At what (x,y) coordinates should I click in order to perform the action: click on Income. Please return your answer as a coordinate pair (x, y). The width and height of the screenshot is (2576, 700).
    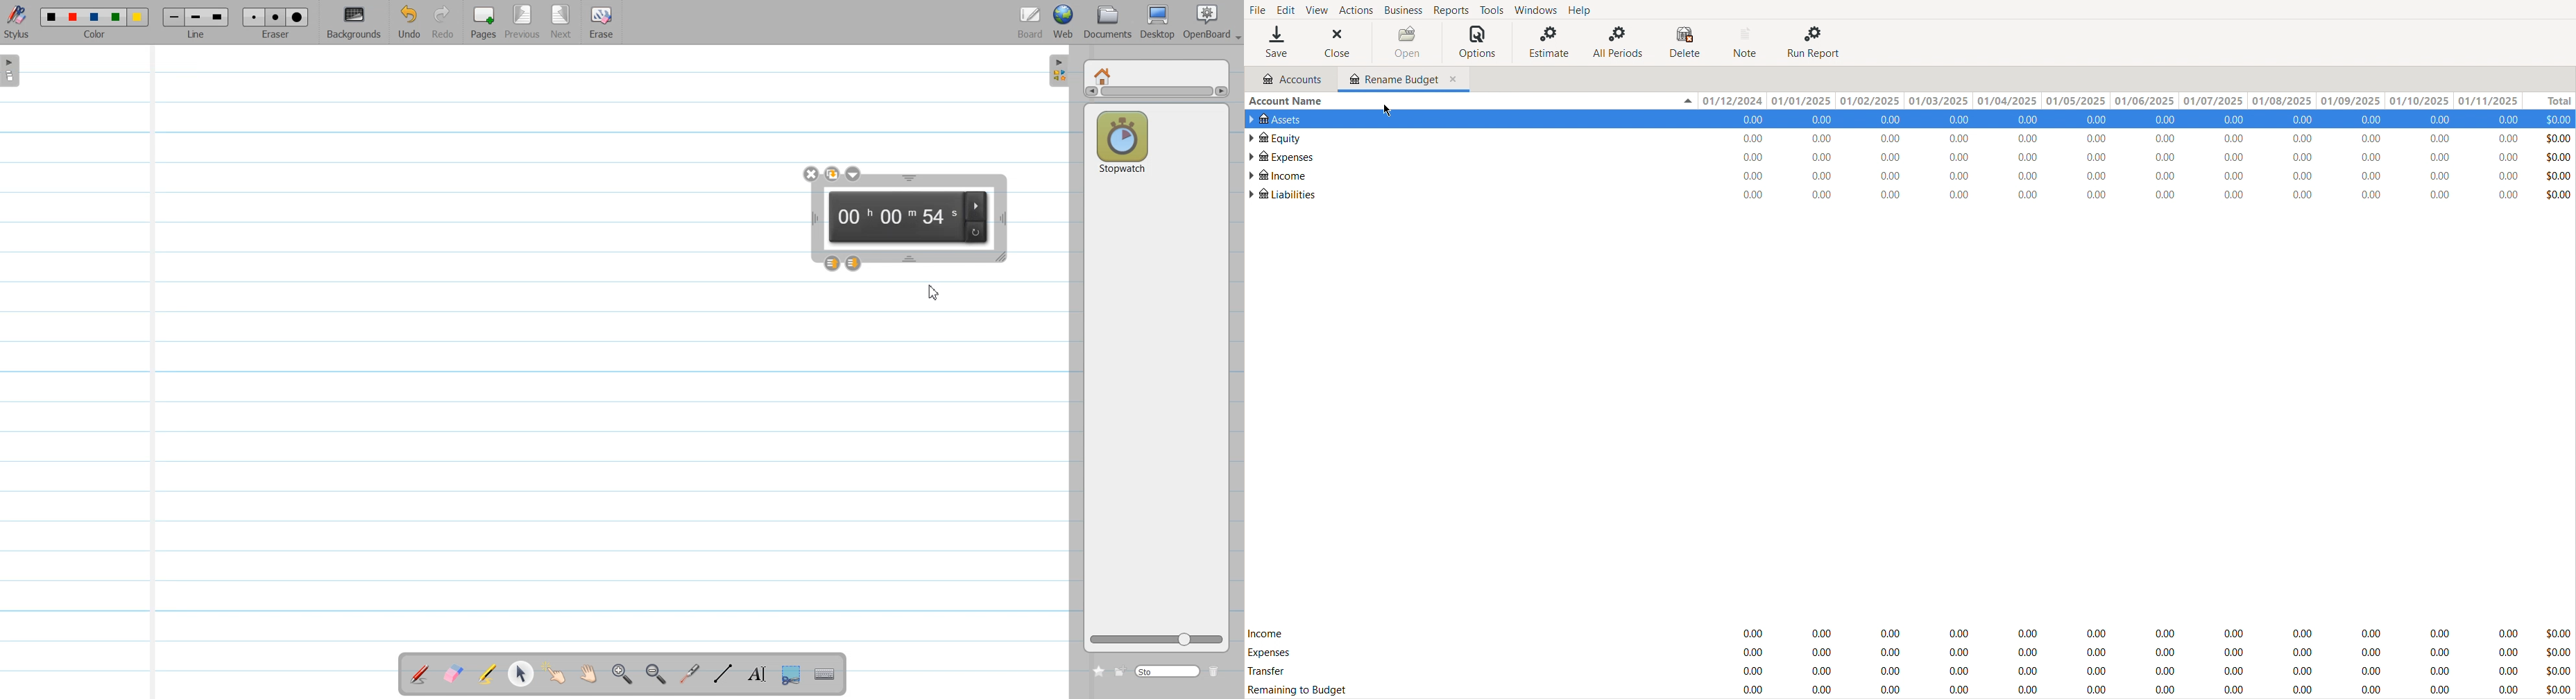
    Looking at the image, I should click on (1278, 174).